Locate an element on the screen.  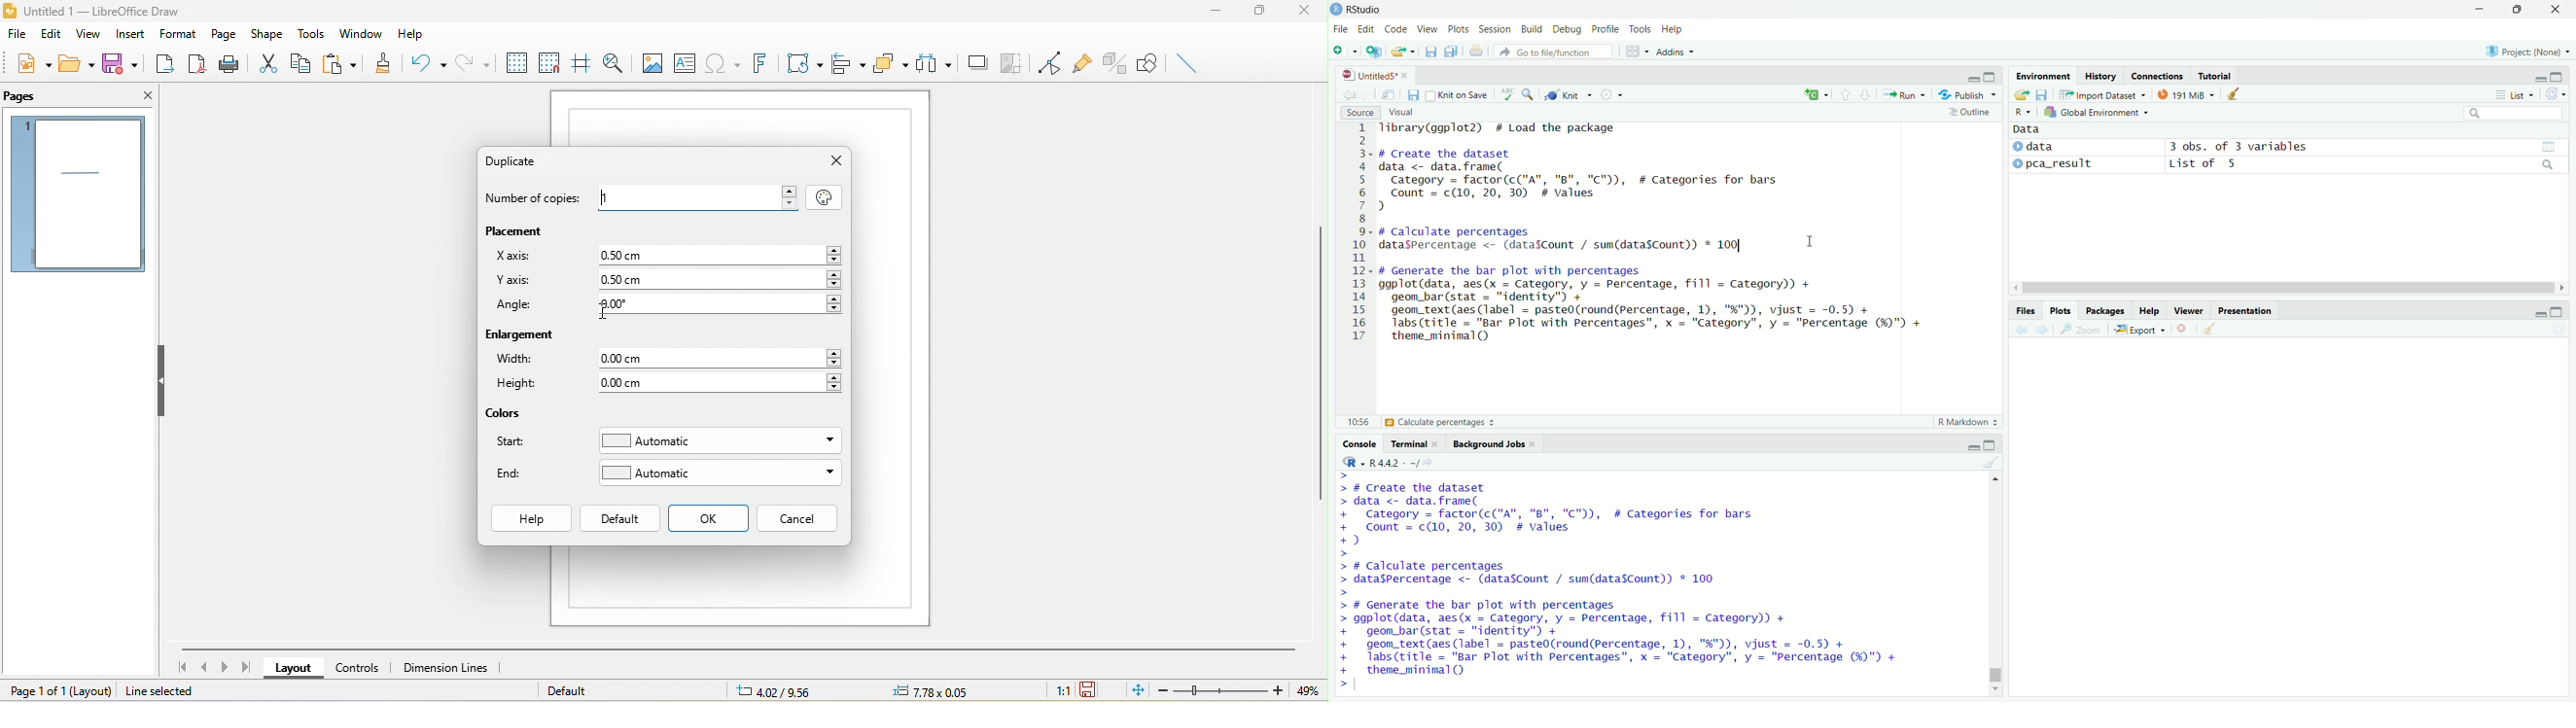
0.00 cm is located at coordinates (722, 382).